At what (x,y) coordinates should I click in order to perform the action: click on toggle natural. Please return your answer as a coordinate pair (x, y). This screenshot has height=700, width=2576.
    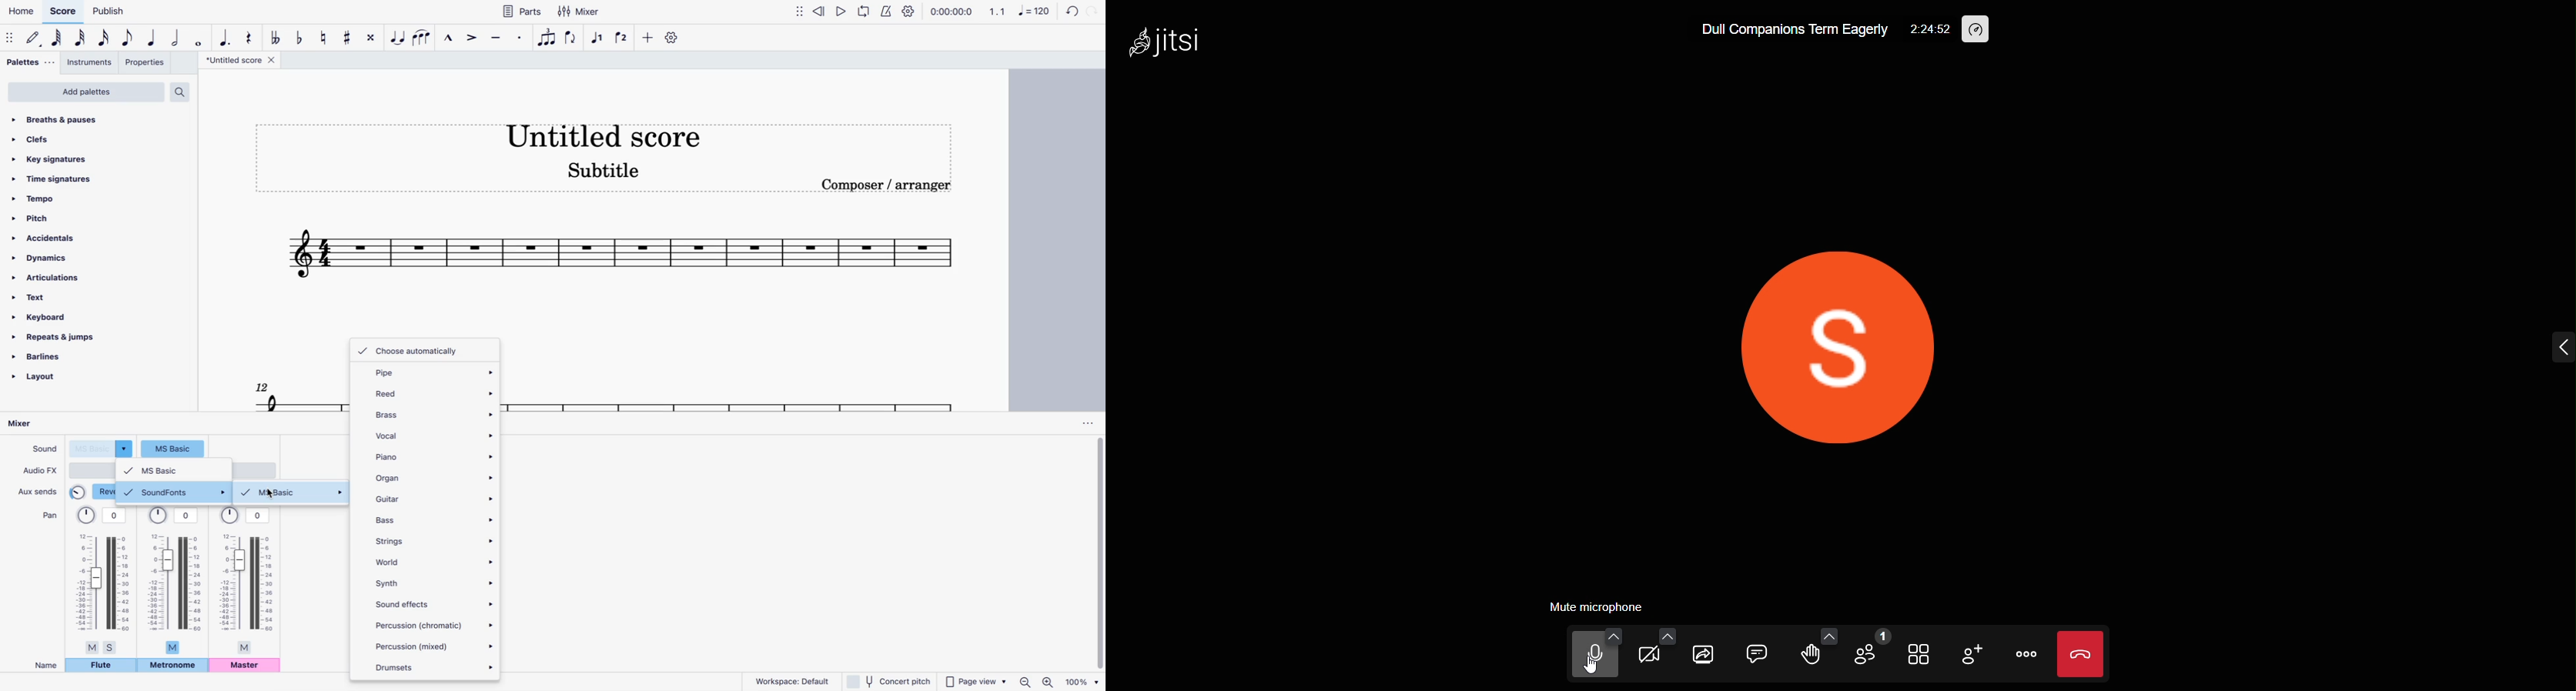
    Looking at the image, I should click on (322, 37).